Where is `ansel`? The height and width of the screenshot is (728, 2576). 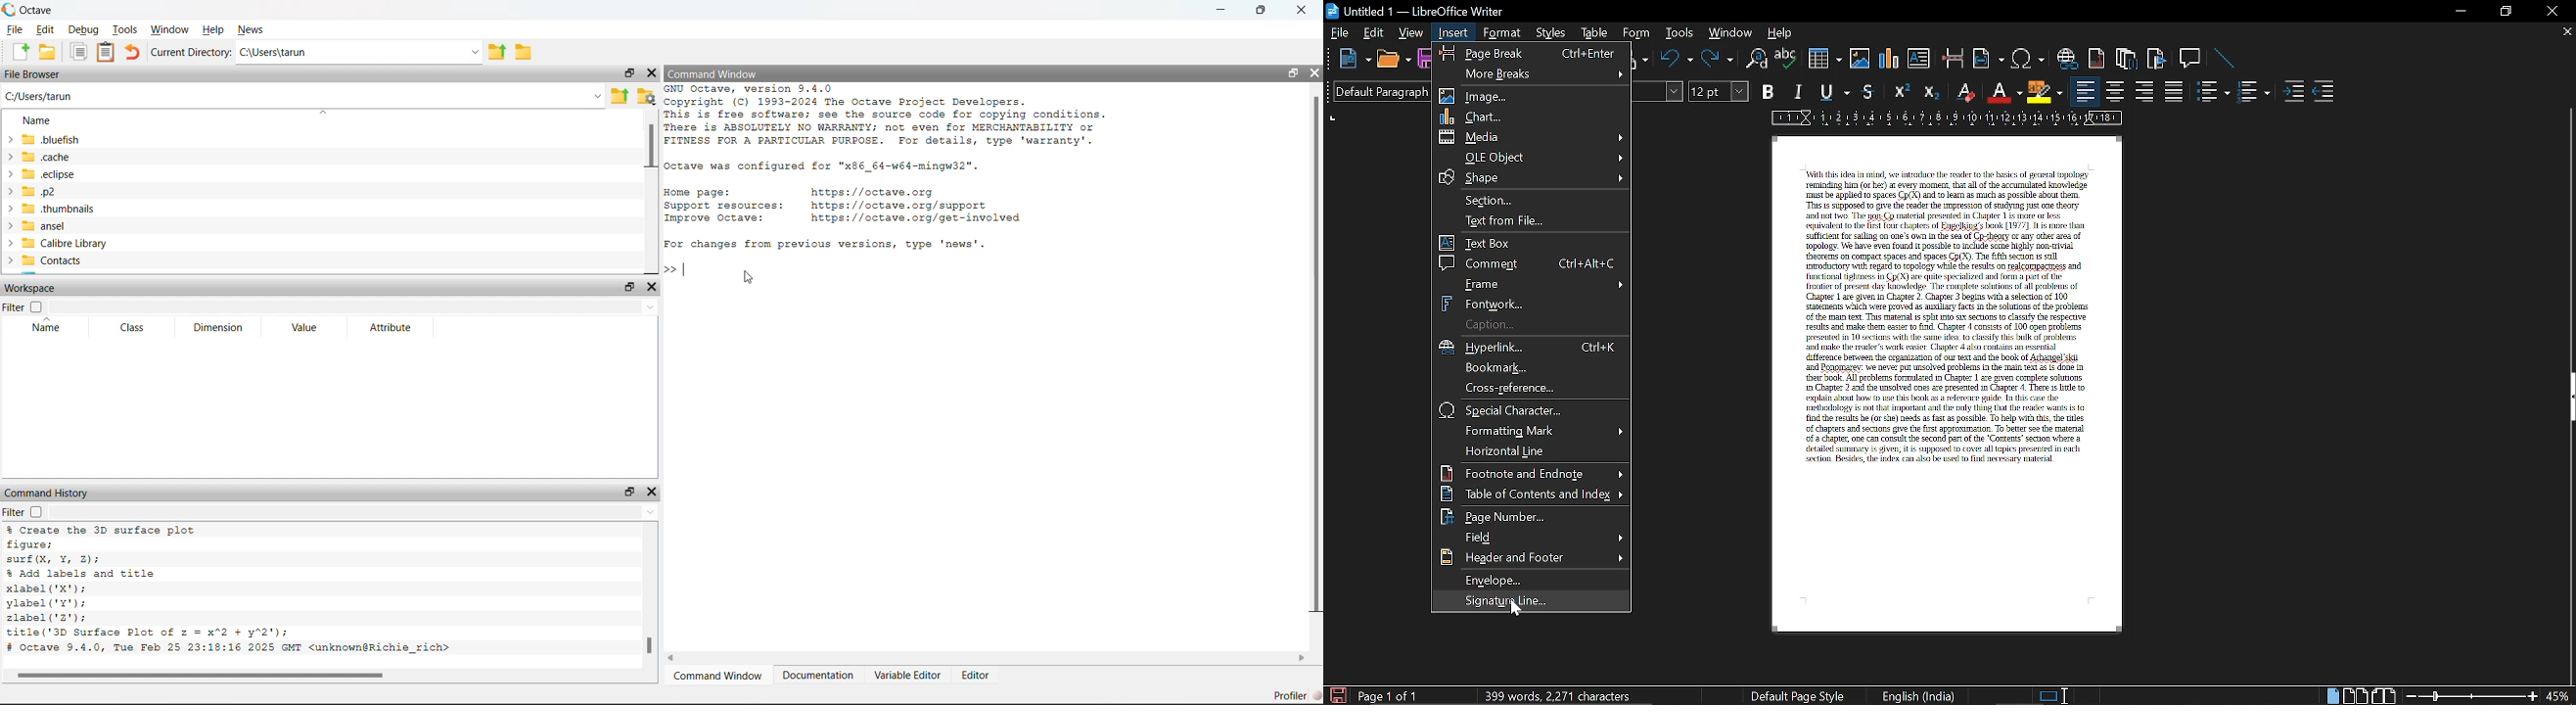 ansel is located at coordinates (41, 226).